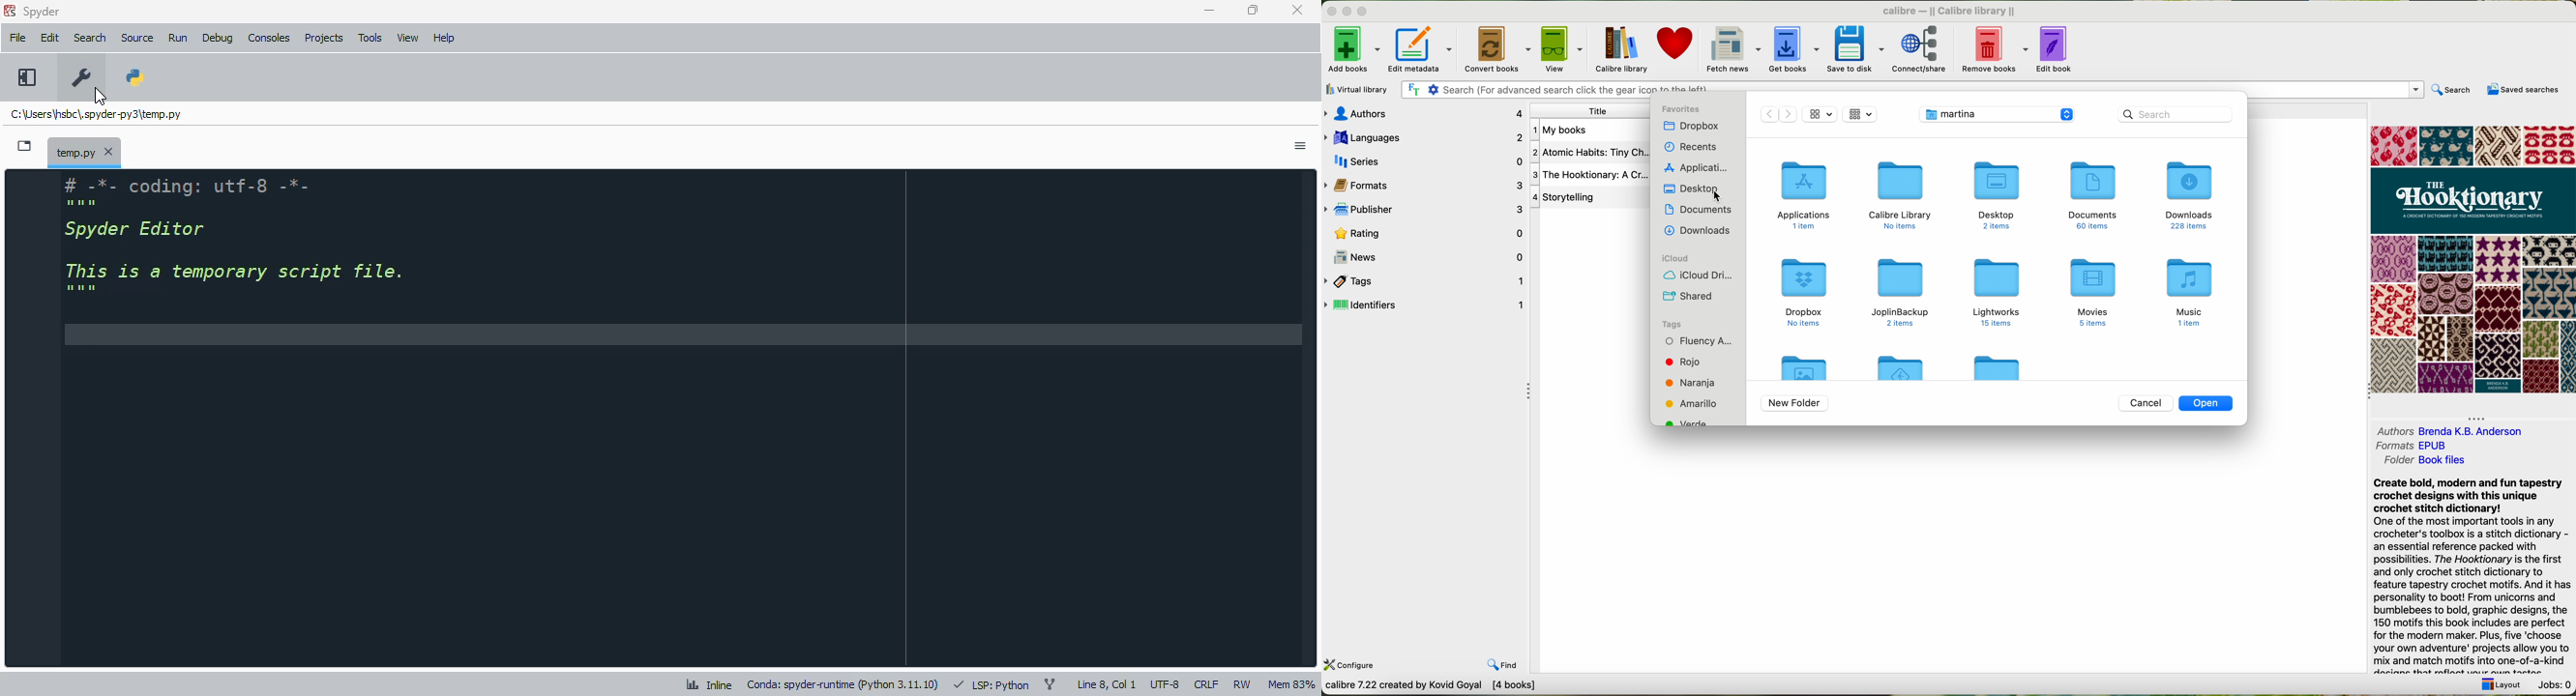 The width and height of the screenshot is (2576, 700). Describe the element at coordinates (1243, 685) in the screenshot. I see `RW` at that location.